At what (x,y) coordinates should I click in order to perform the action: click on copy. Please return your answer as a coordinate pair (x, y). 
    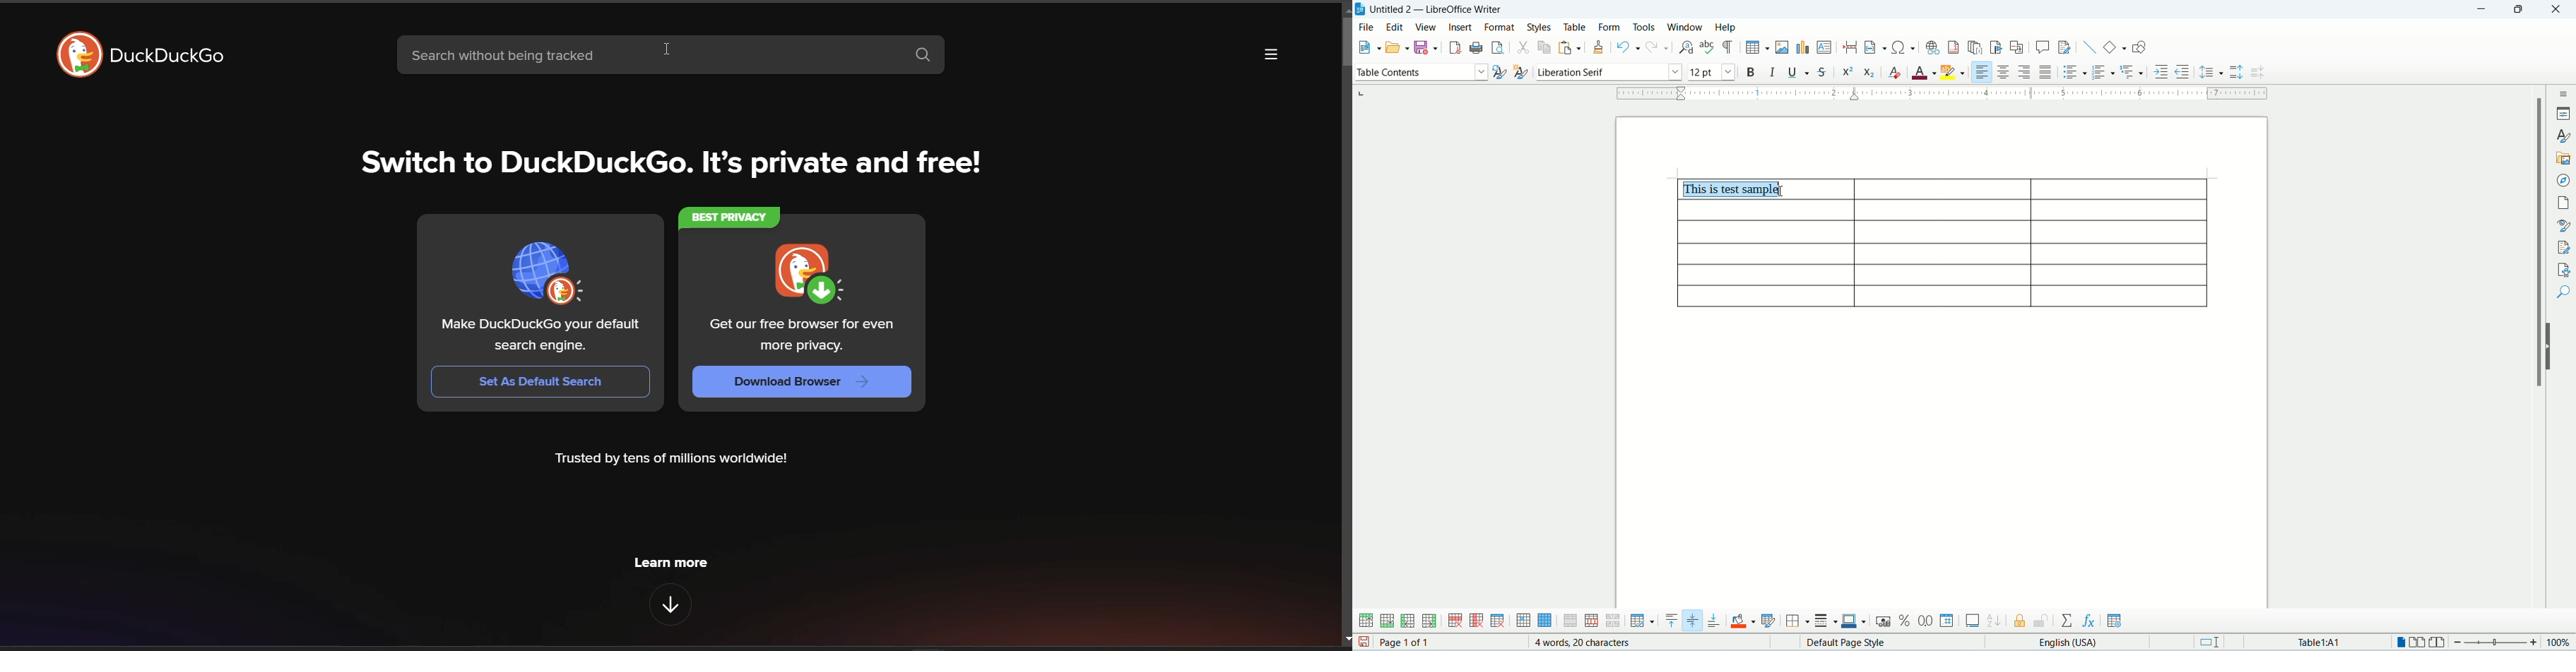
    Looking at the image, I should click on (1544, 47).